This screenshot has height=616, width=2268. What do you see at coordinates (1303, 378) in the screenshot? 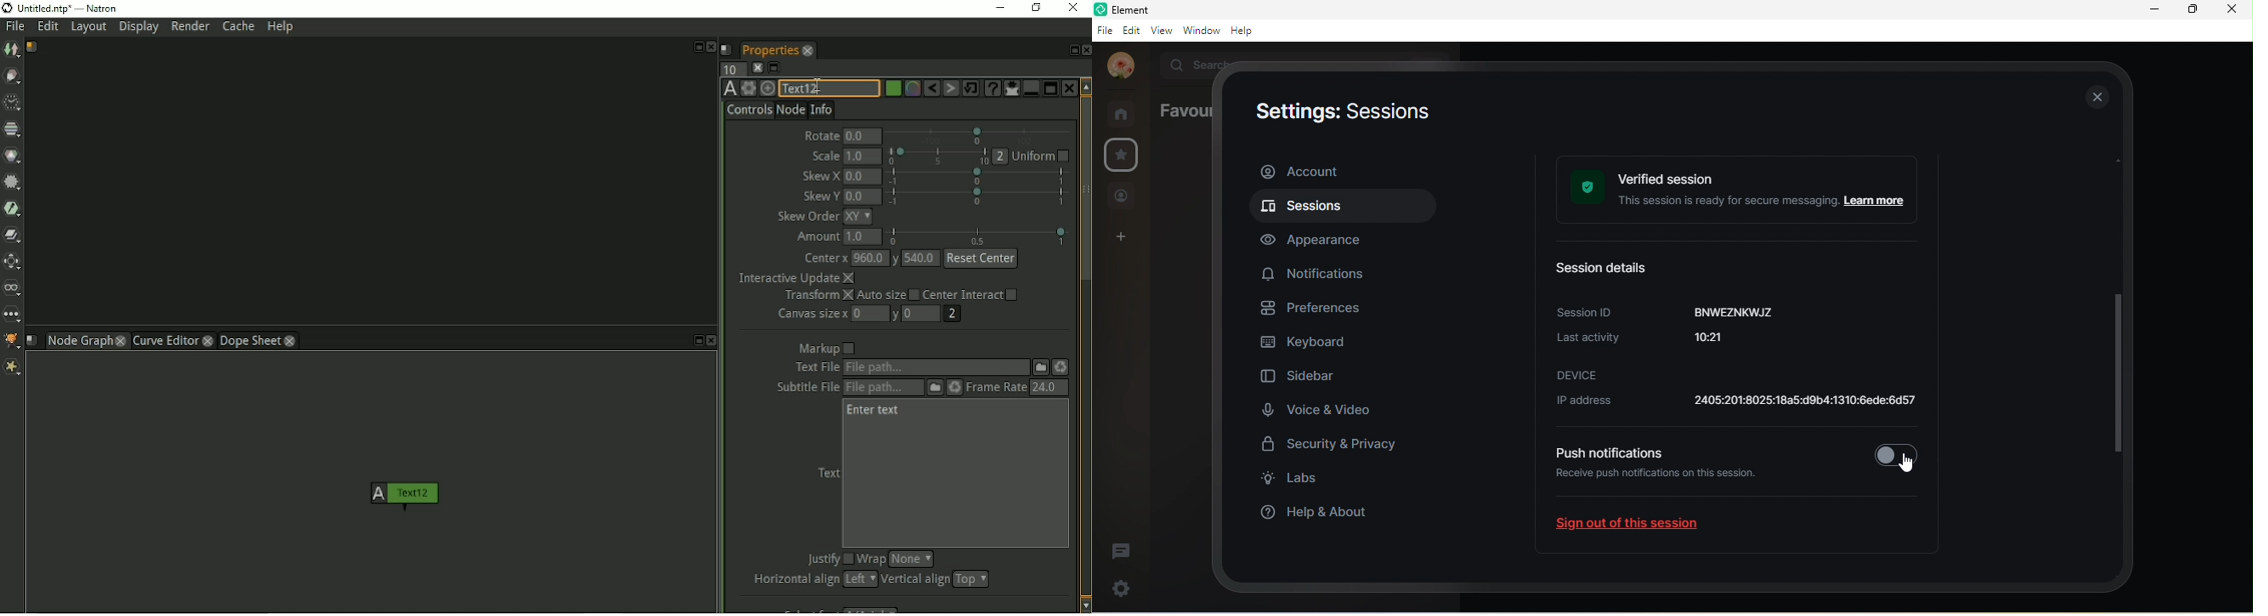
I see `sidebar` at bounding box center [1303, 378].